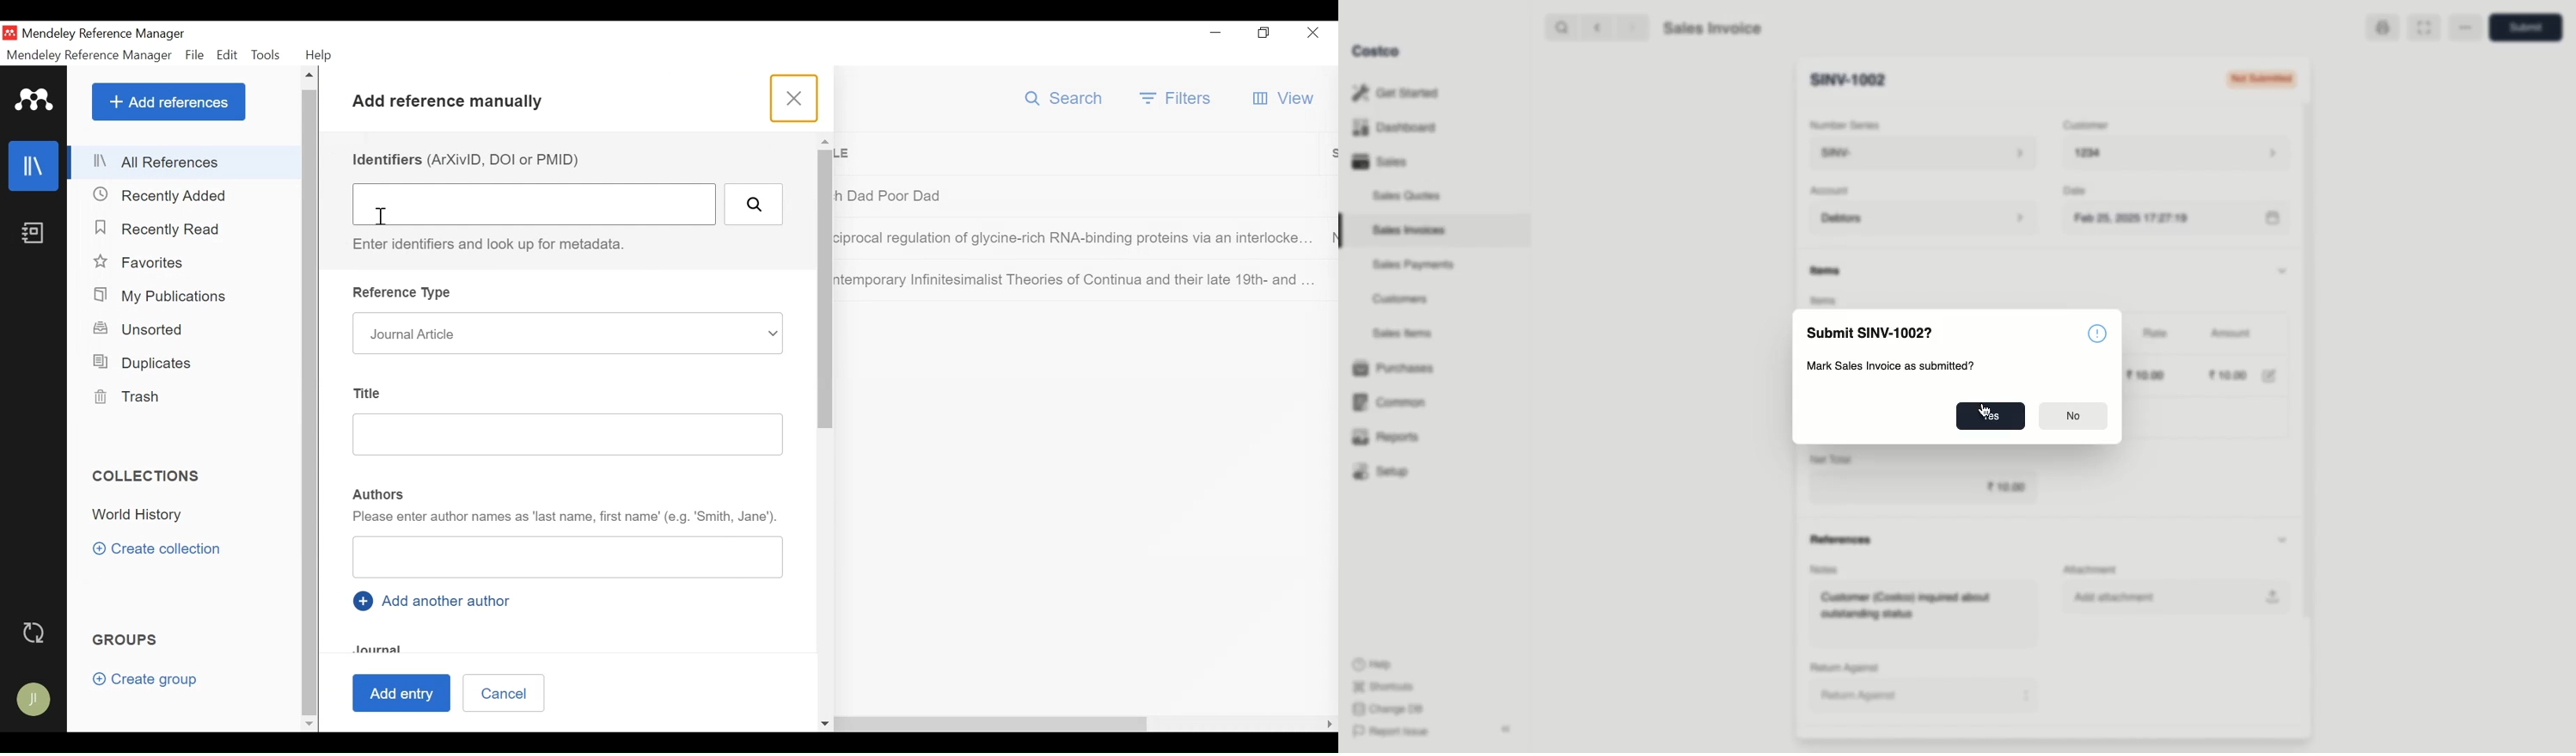  What do you see at coordinates (1065, 98) in the screenshot?
I see `Search ` at bounding box center [1065, 98].